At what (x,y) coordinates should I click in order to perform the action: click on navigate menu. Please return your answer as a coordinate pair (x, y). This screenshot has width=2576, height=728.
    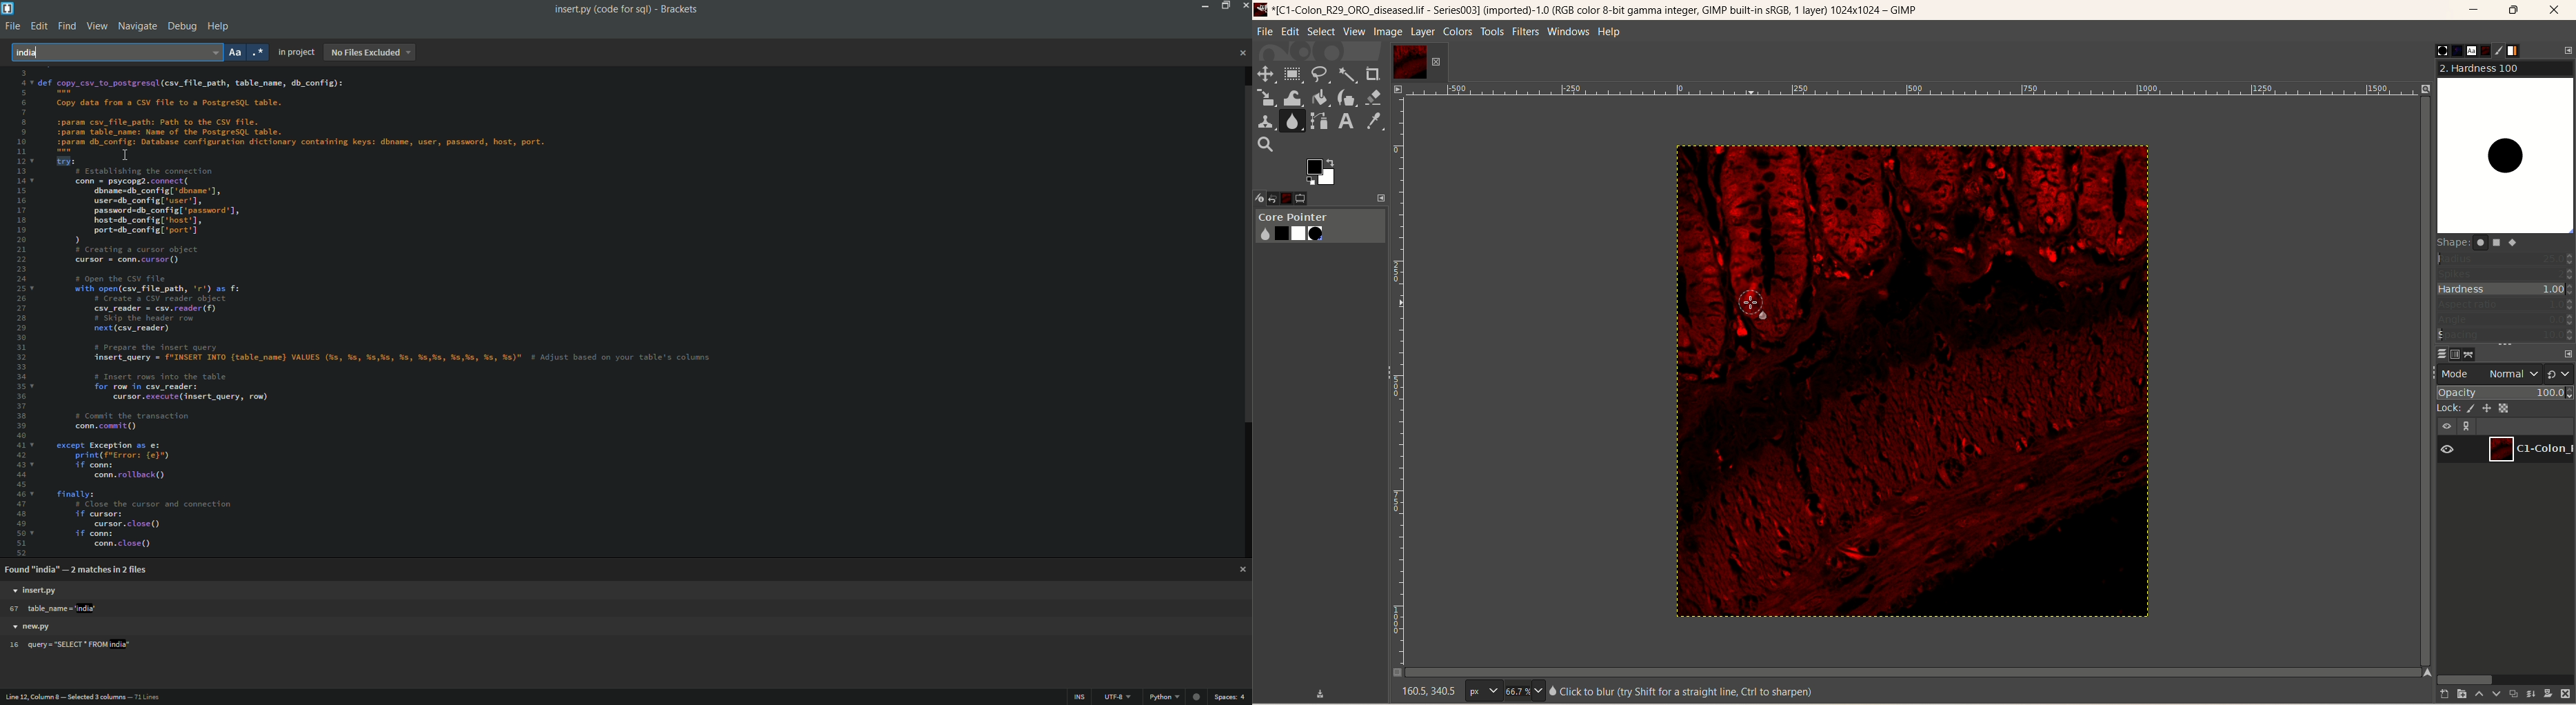
    Looking at the image, I should click on (136, 27).